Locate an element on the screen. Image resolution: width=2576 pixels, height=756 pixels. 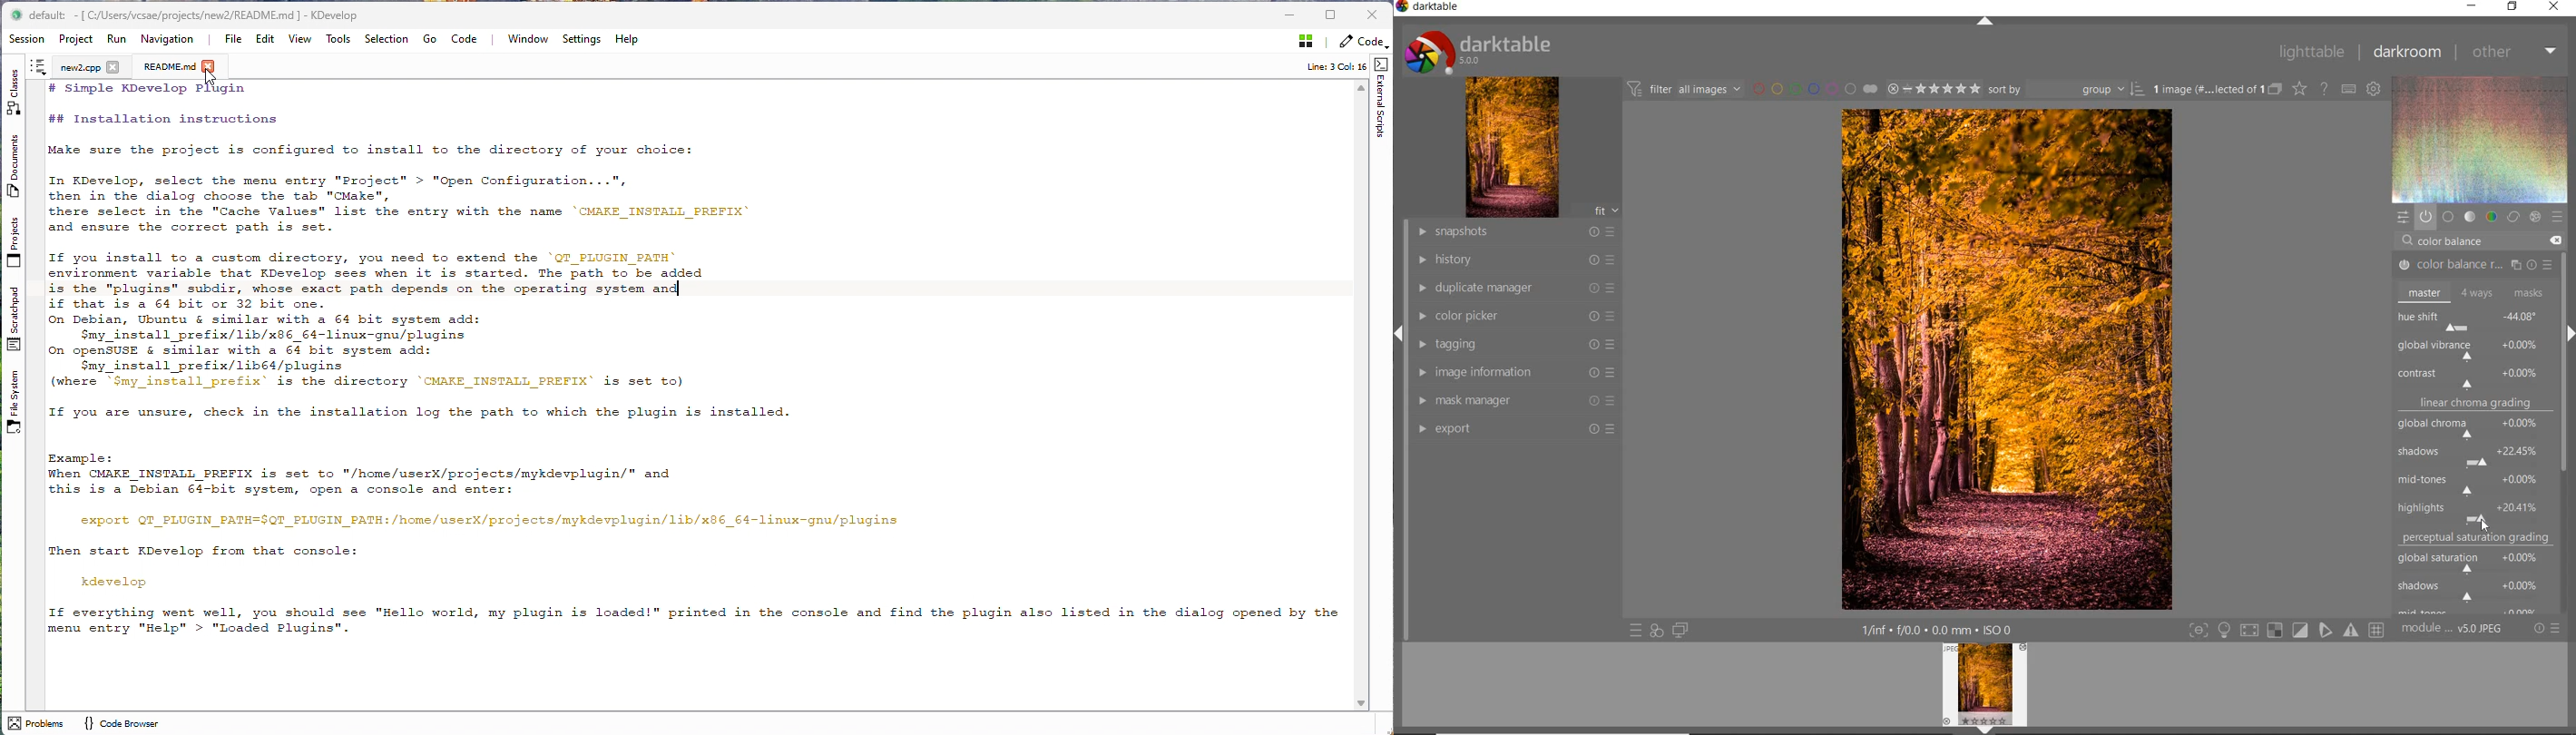
expand/collapse is located at coordinates (2569, 329).